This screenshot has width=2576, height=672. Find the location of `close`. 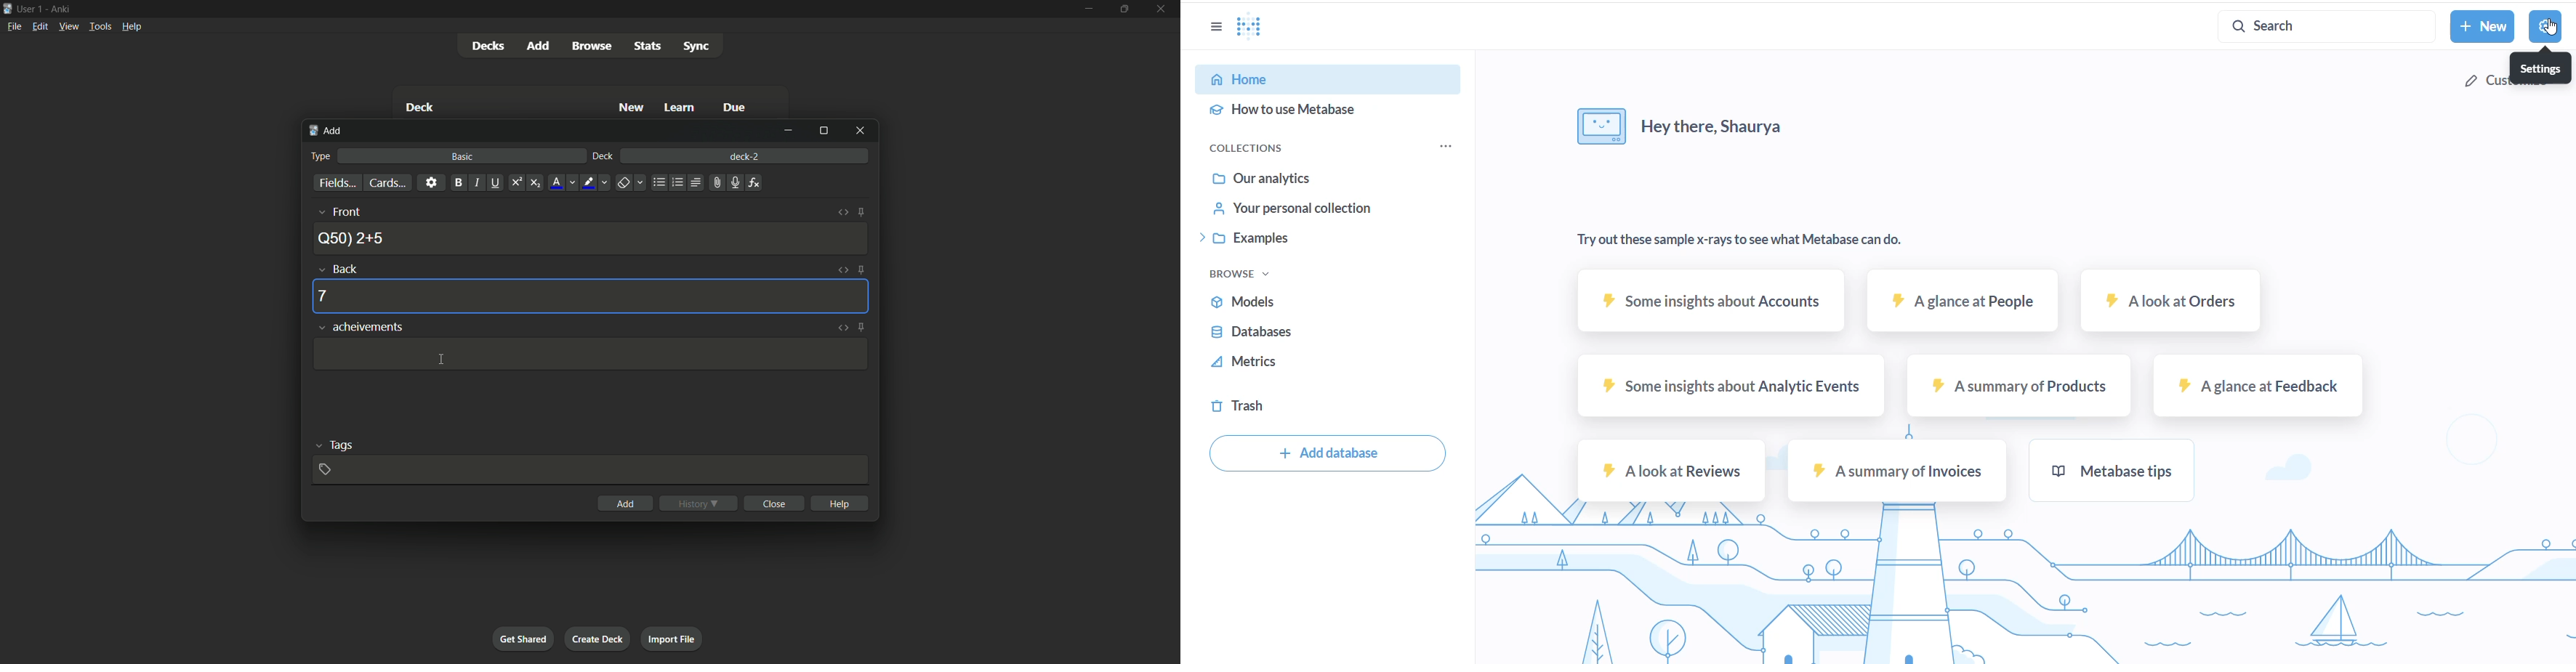

close is located at coordinates (774, 503).